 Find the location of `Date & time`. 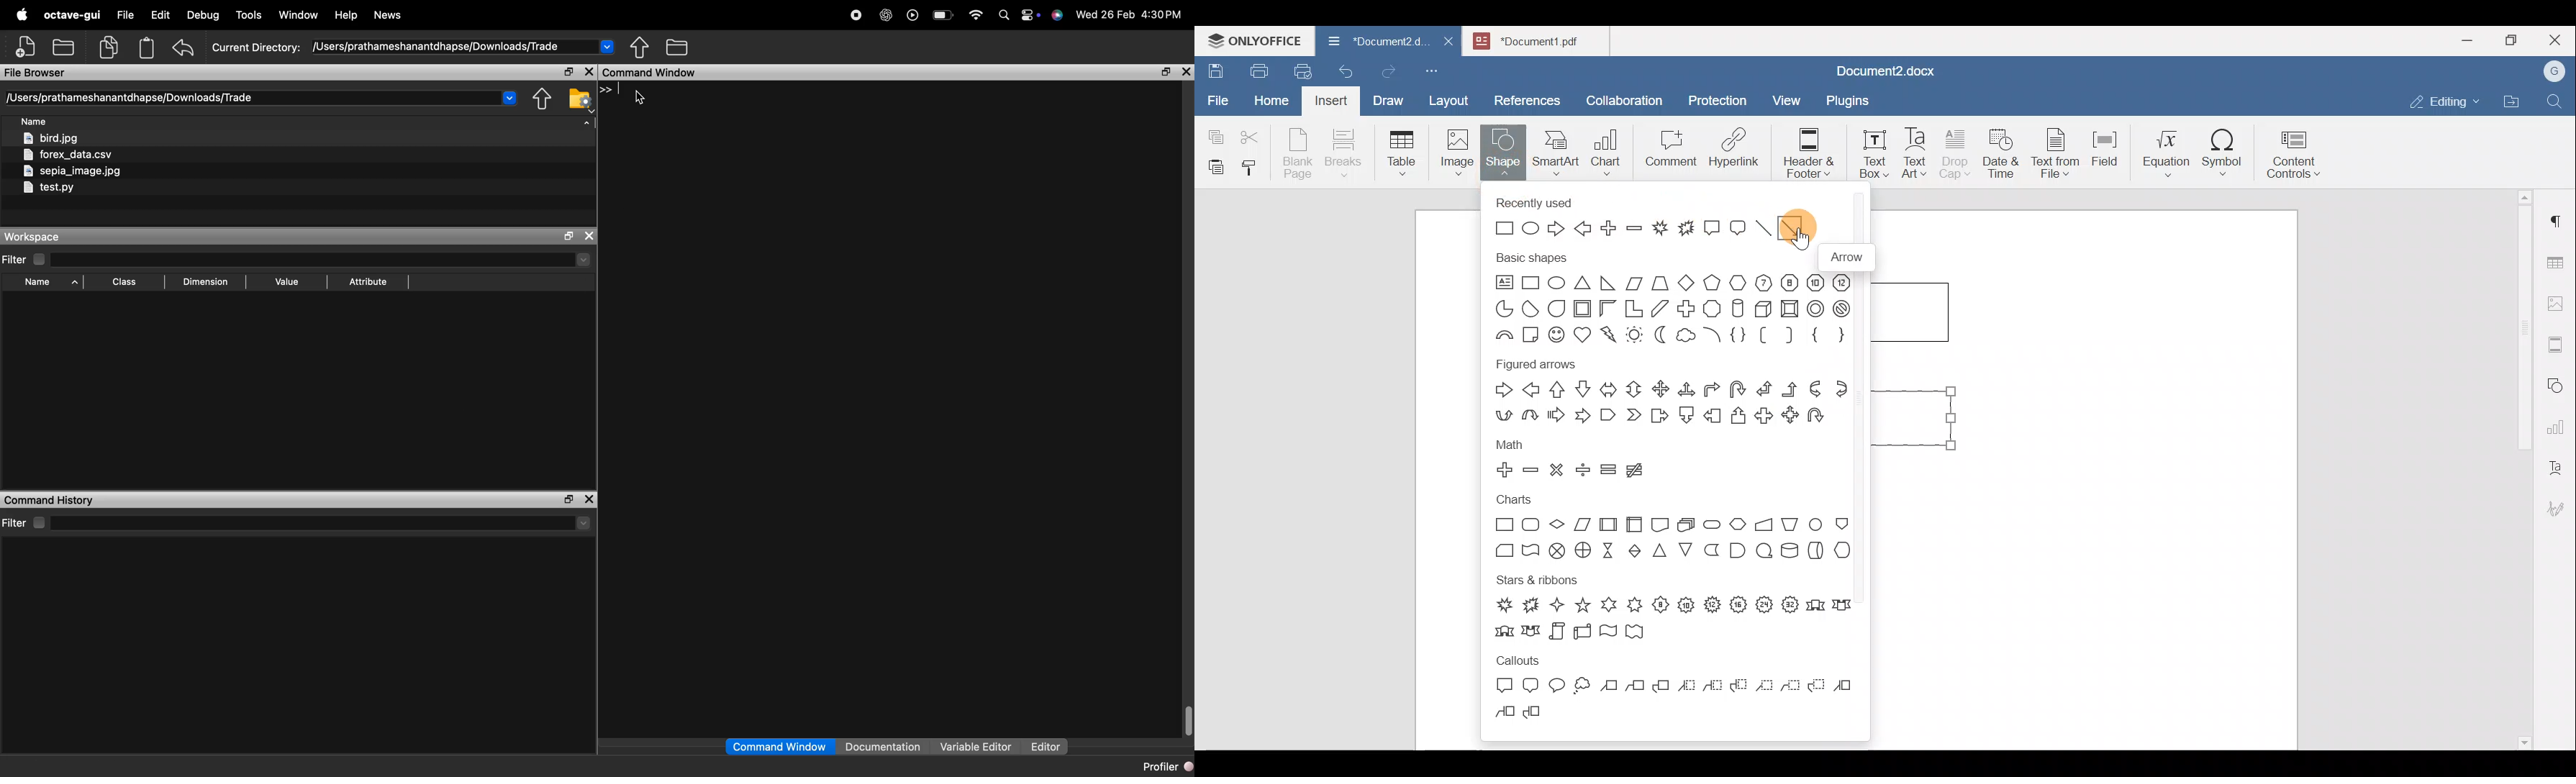

Date & time is located at coordinates (2002, 151).